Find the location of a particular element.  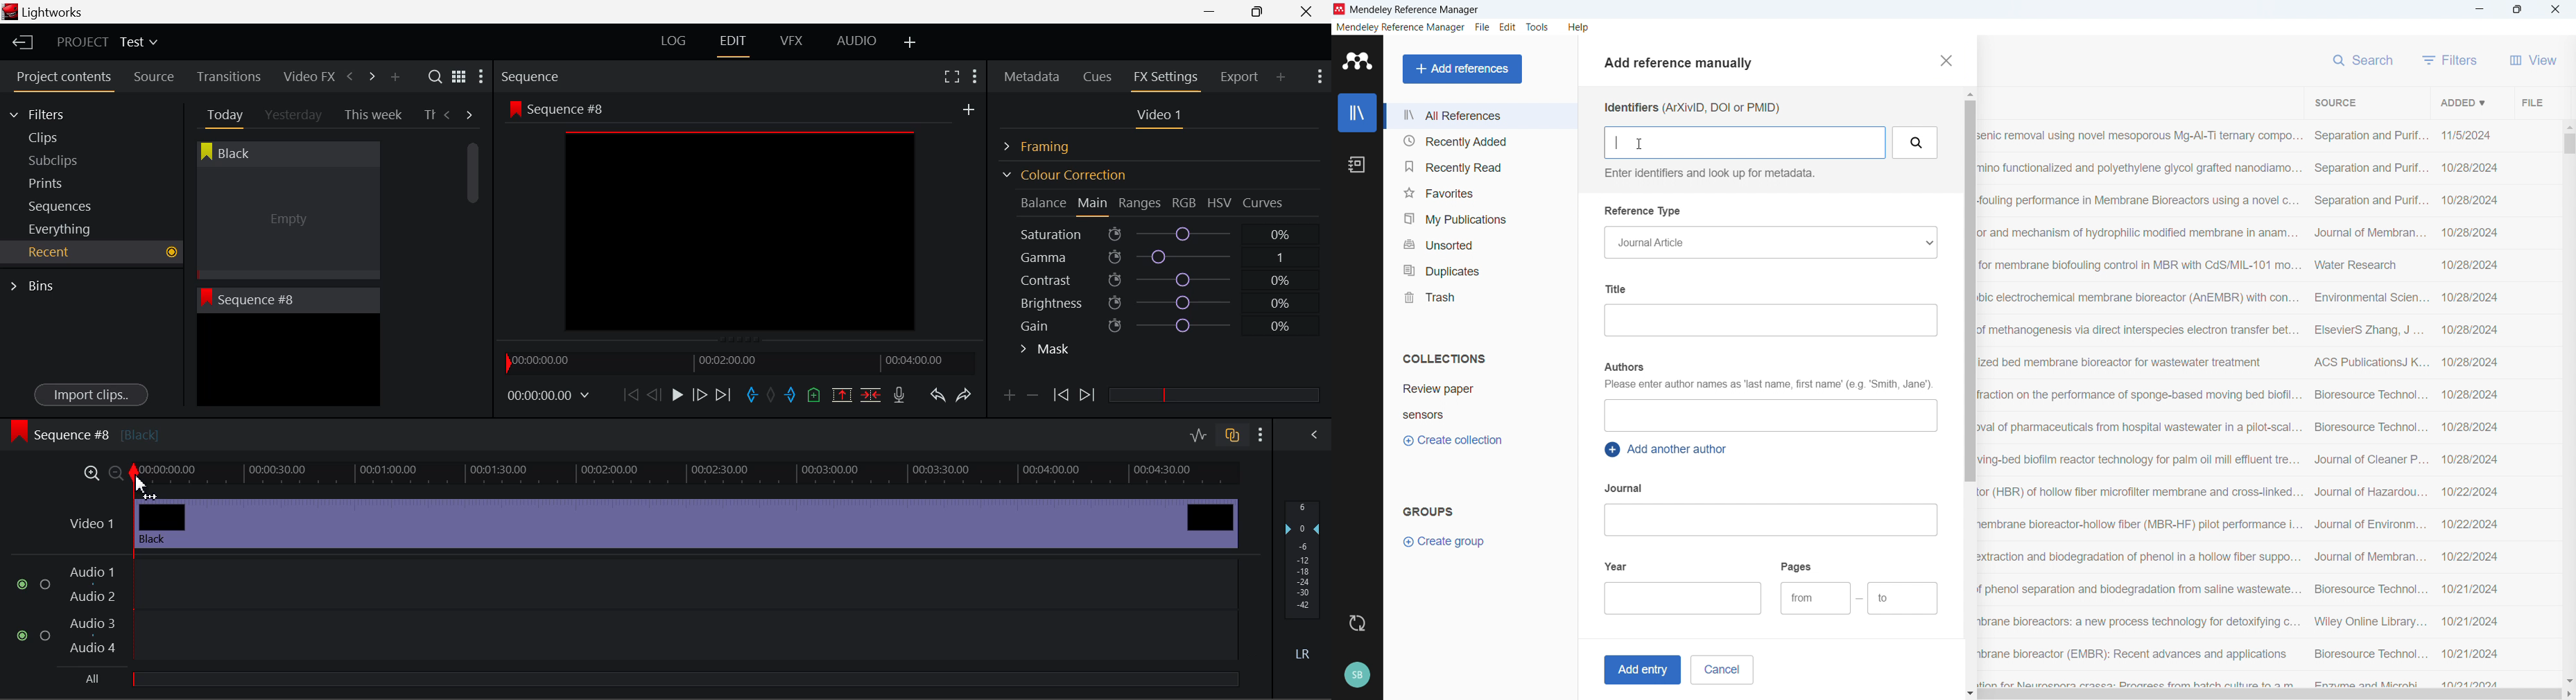

Redo is located at coordinates (964, 394).